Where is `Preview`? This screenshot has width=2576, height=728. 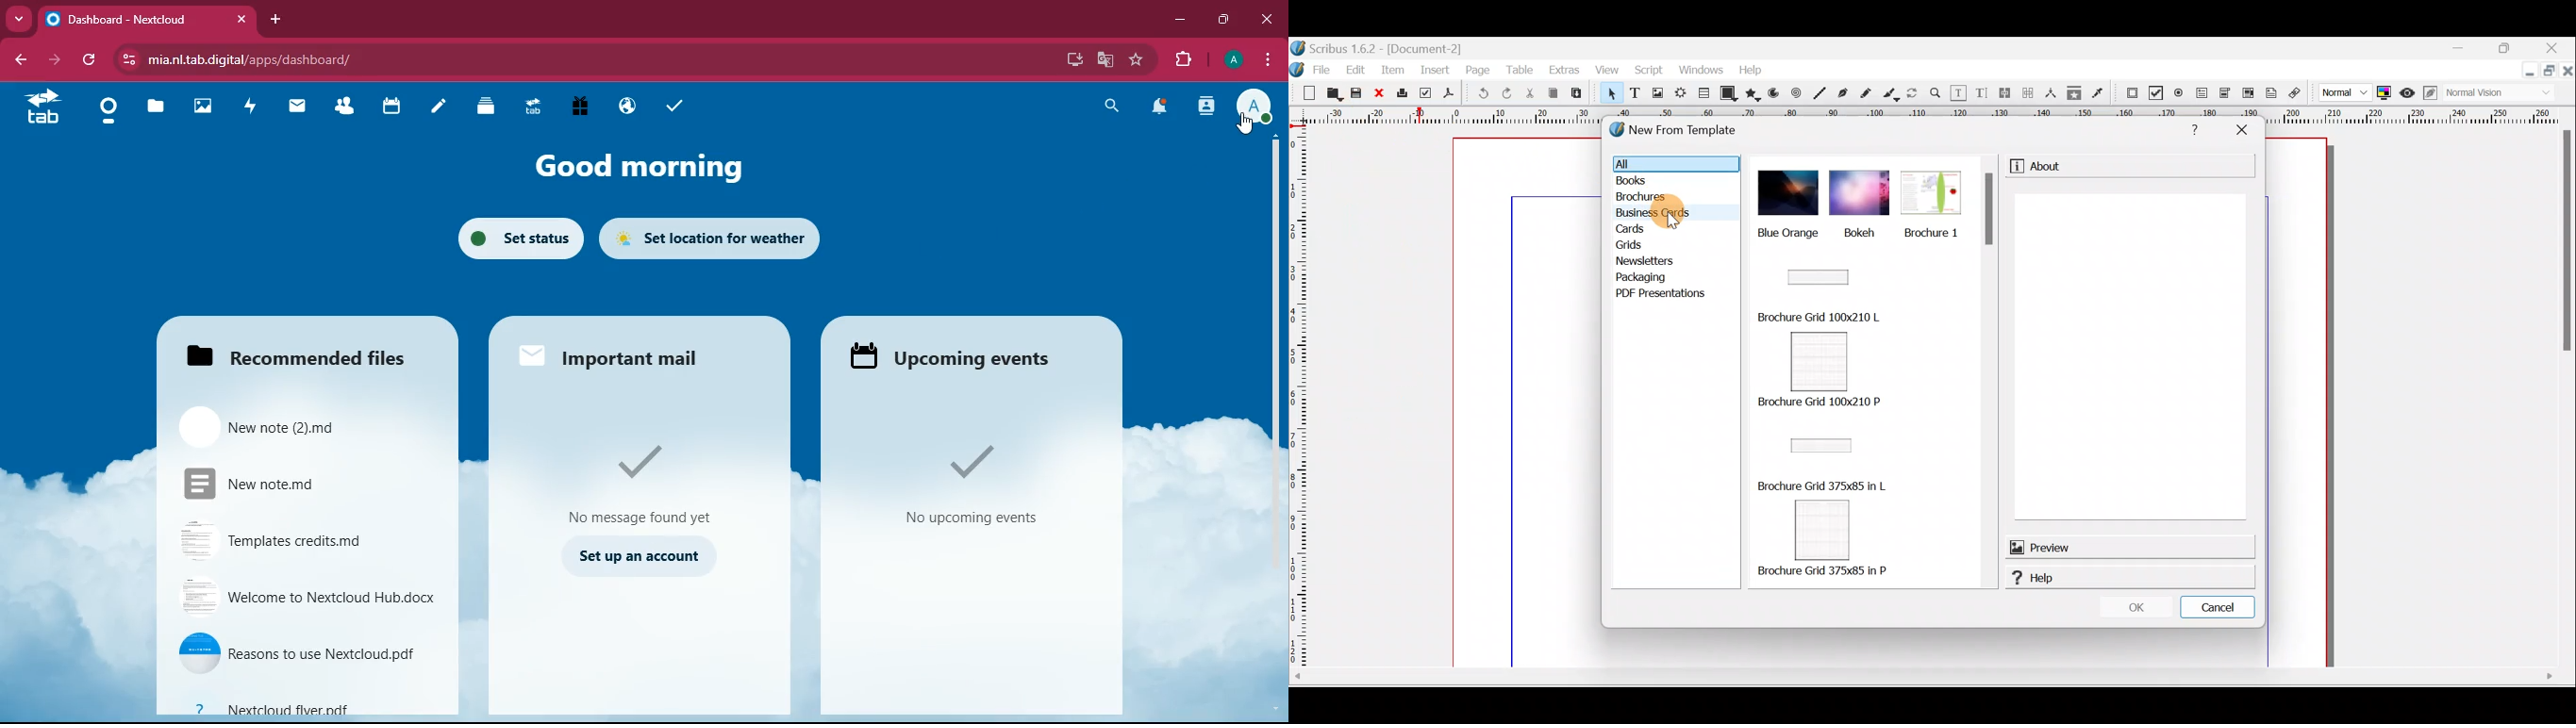 Preview is located at coordinates (2129, 546).